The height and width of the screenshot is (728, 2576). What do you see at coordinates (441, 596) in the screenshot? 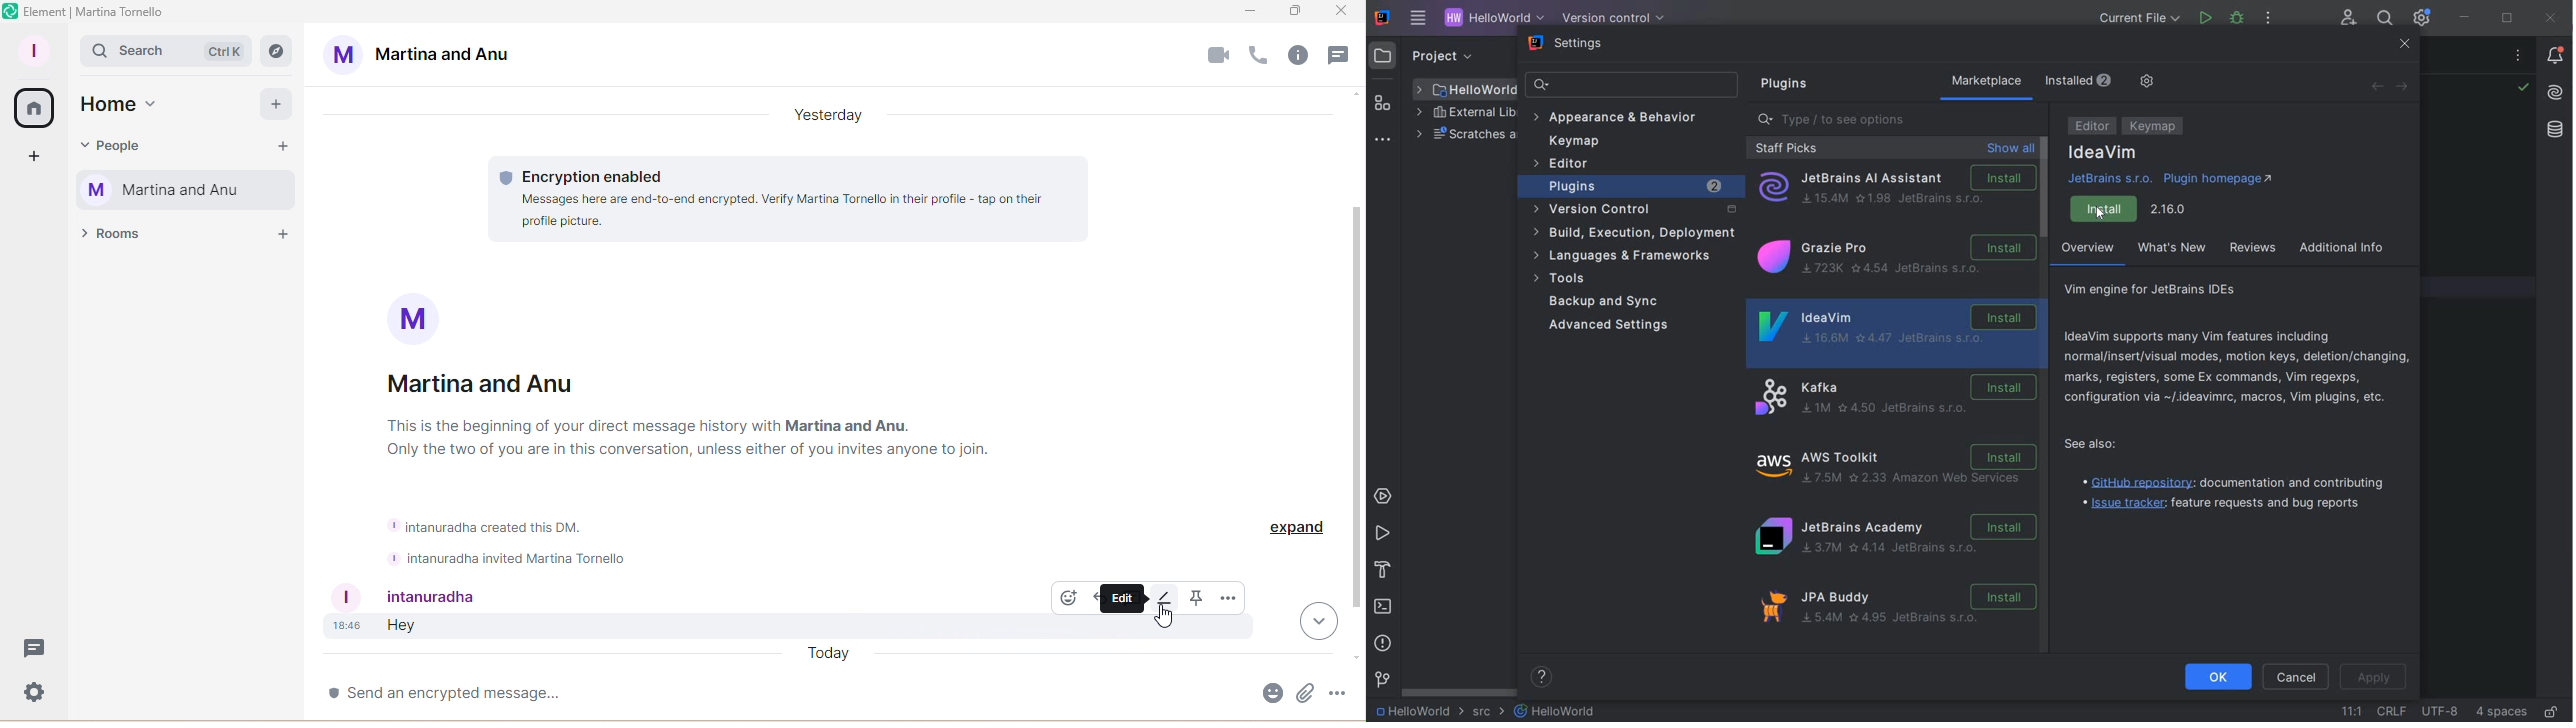
I see `Intanuradha` at bounding box center [441, 596].